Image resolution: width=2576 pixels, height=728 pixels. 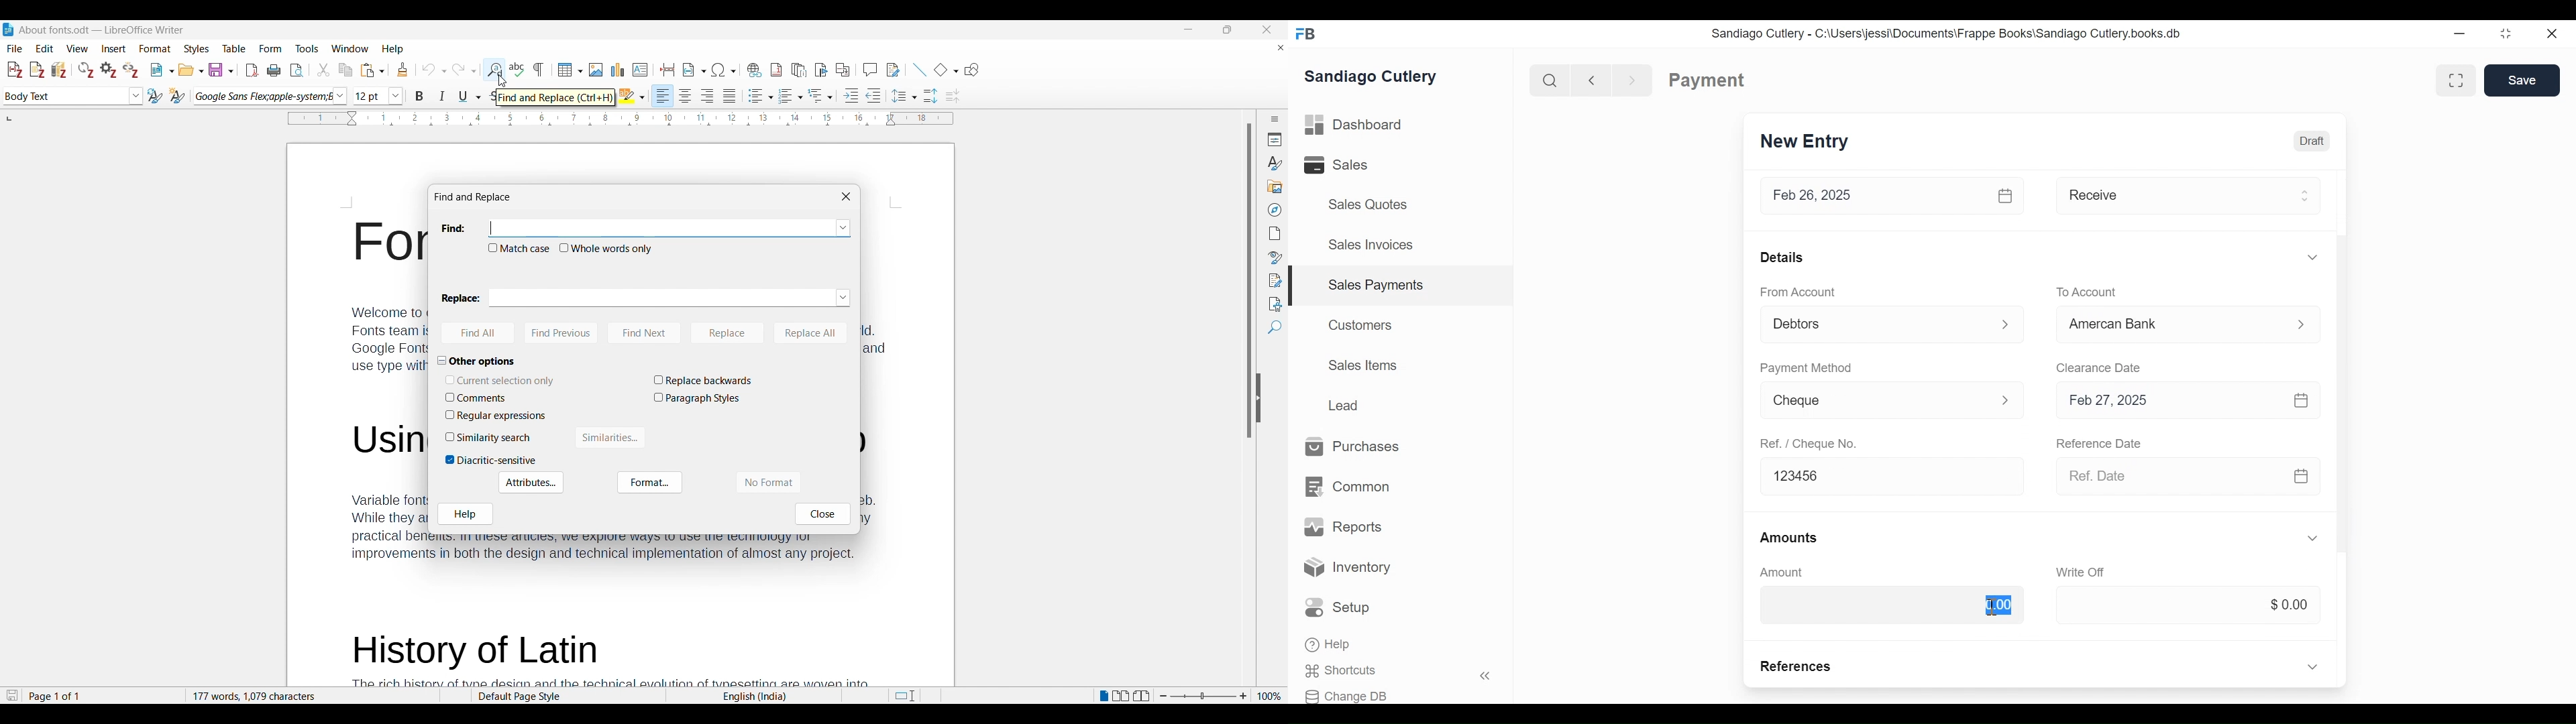 I want to click on $0.00, so click(x=1888, y=603).